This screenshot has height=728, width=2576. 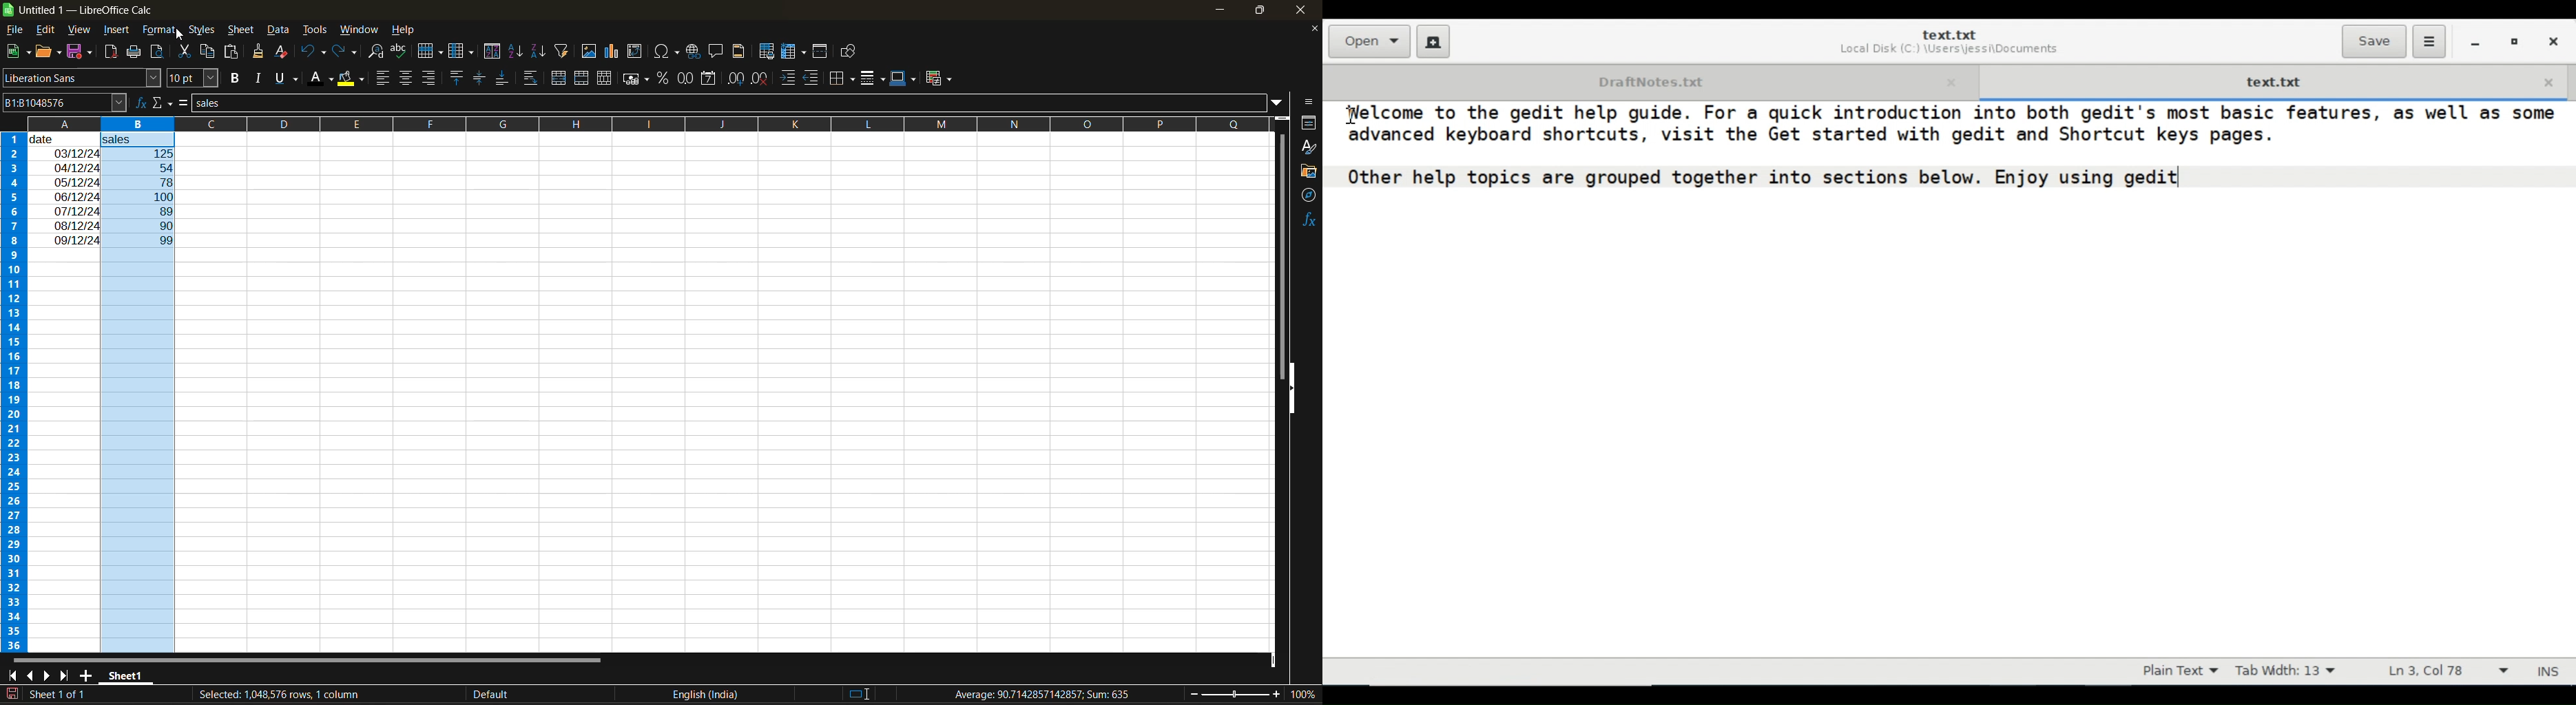 I want to click on Close, so click(x=2552, y=40).